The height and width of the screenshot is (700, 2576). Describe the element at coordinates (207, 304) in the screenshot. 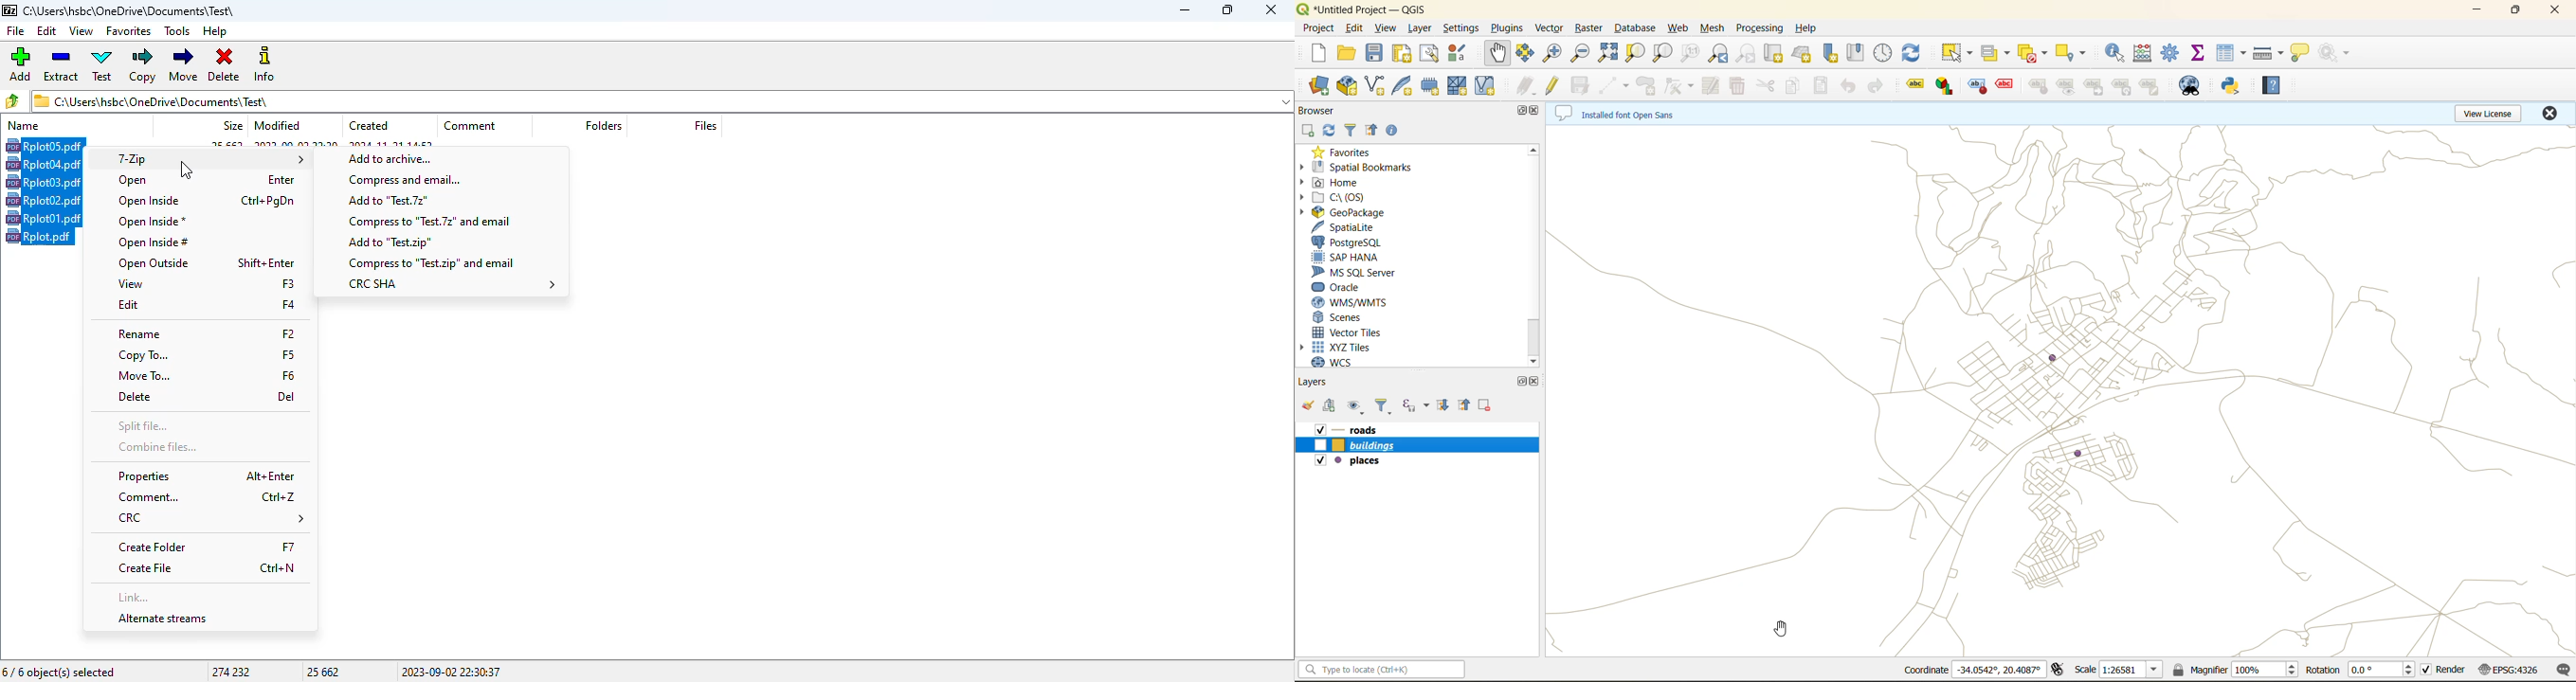

I see `edit` at that location.